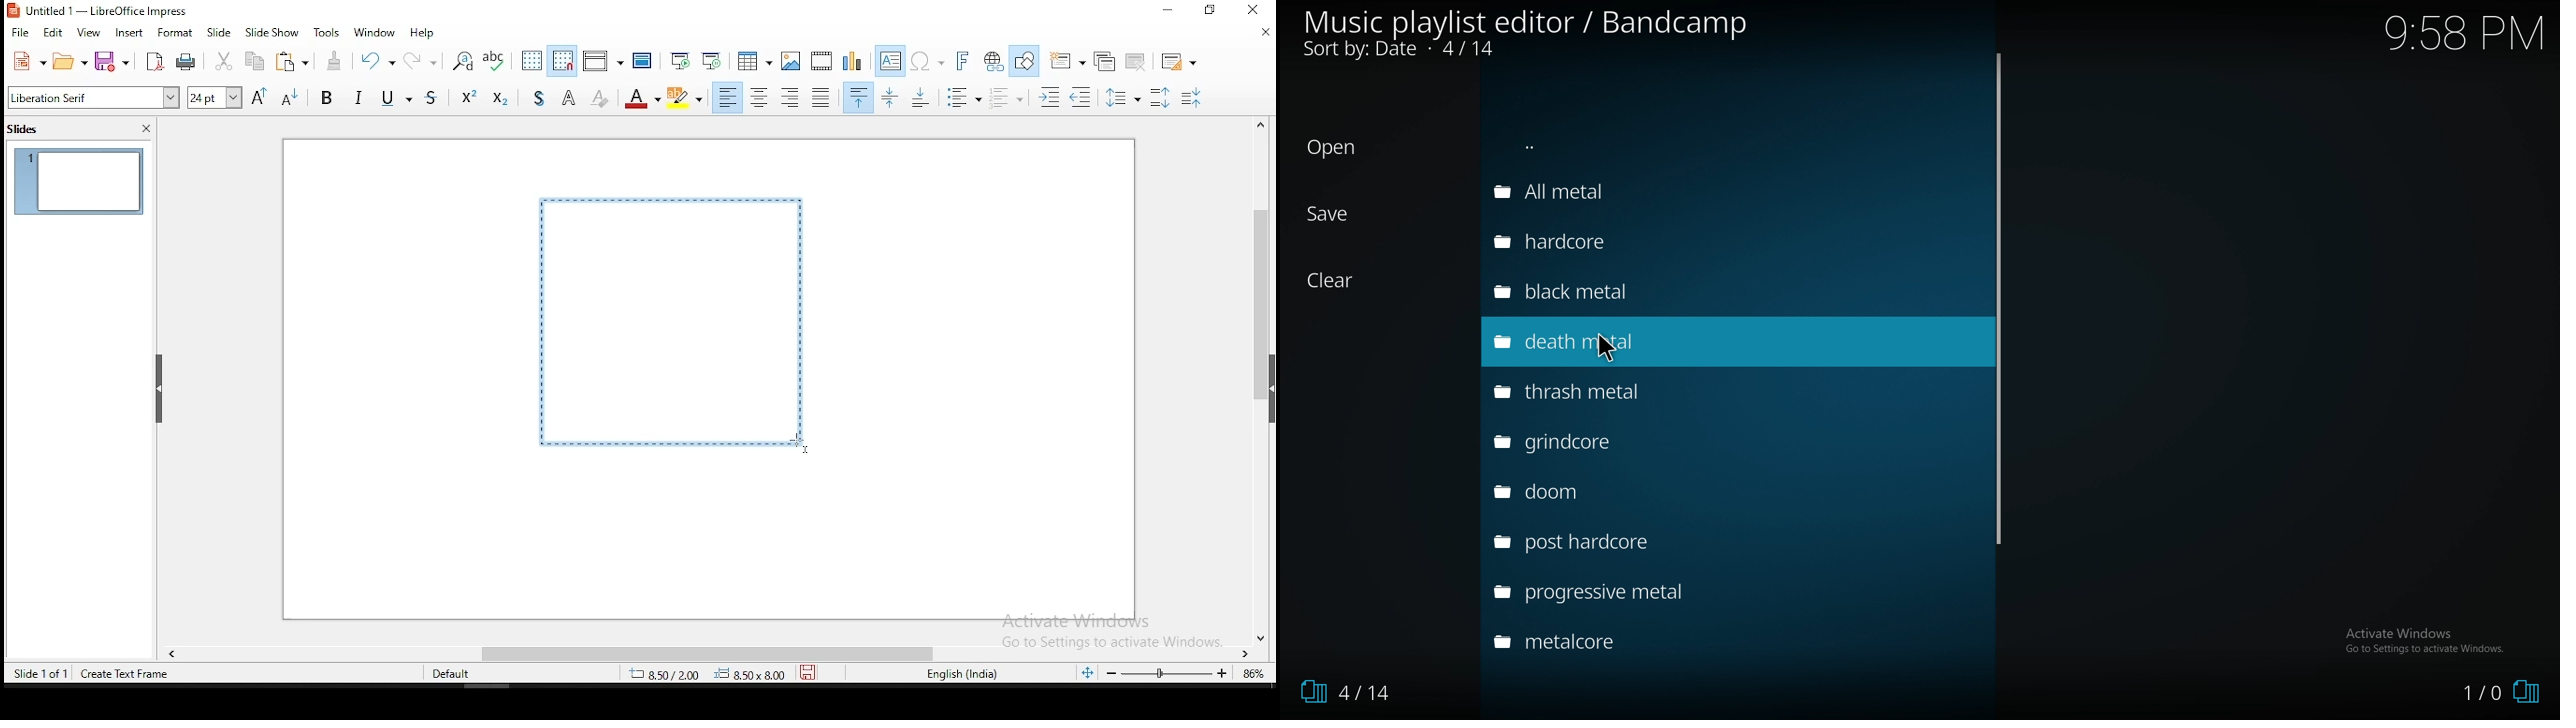 The height and width of the screenshot is (728, 2576). Describe the element at coordinates (212, 96) in the screenshot. I see `font size` at that location.